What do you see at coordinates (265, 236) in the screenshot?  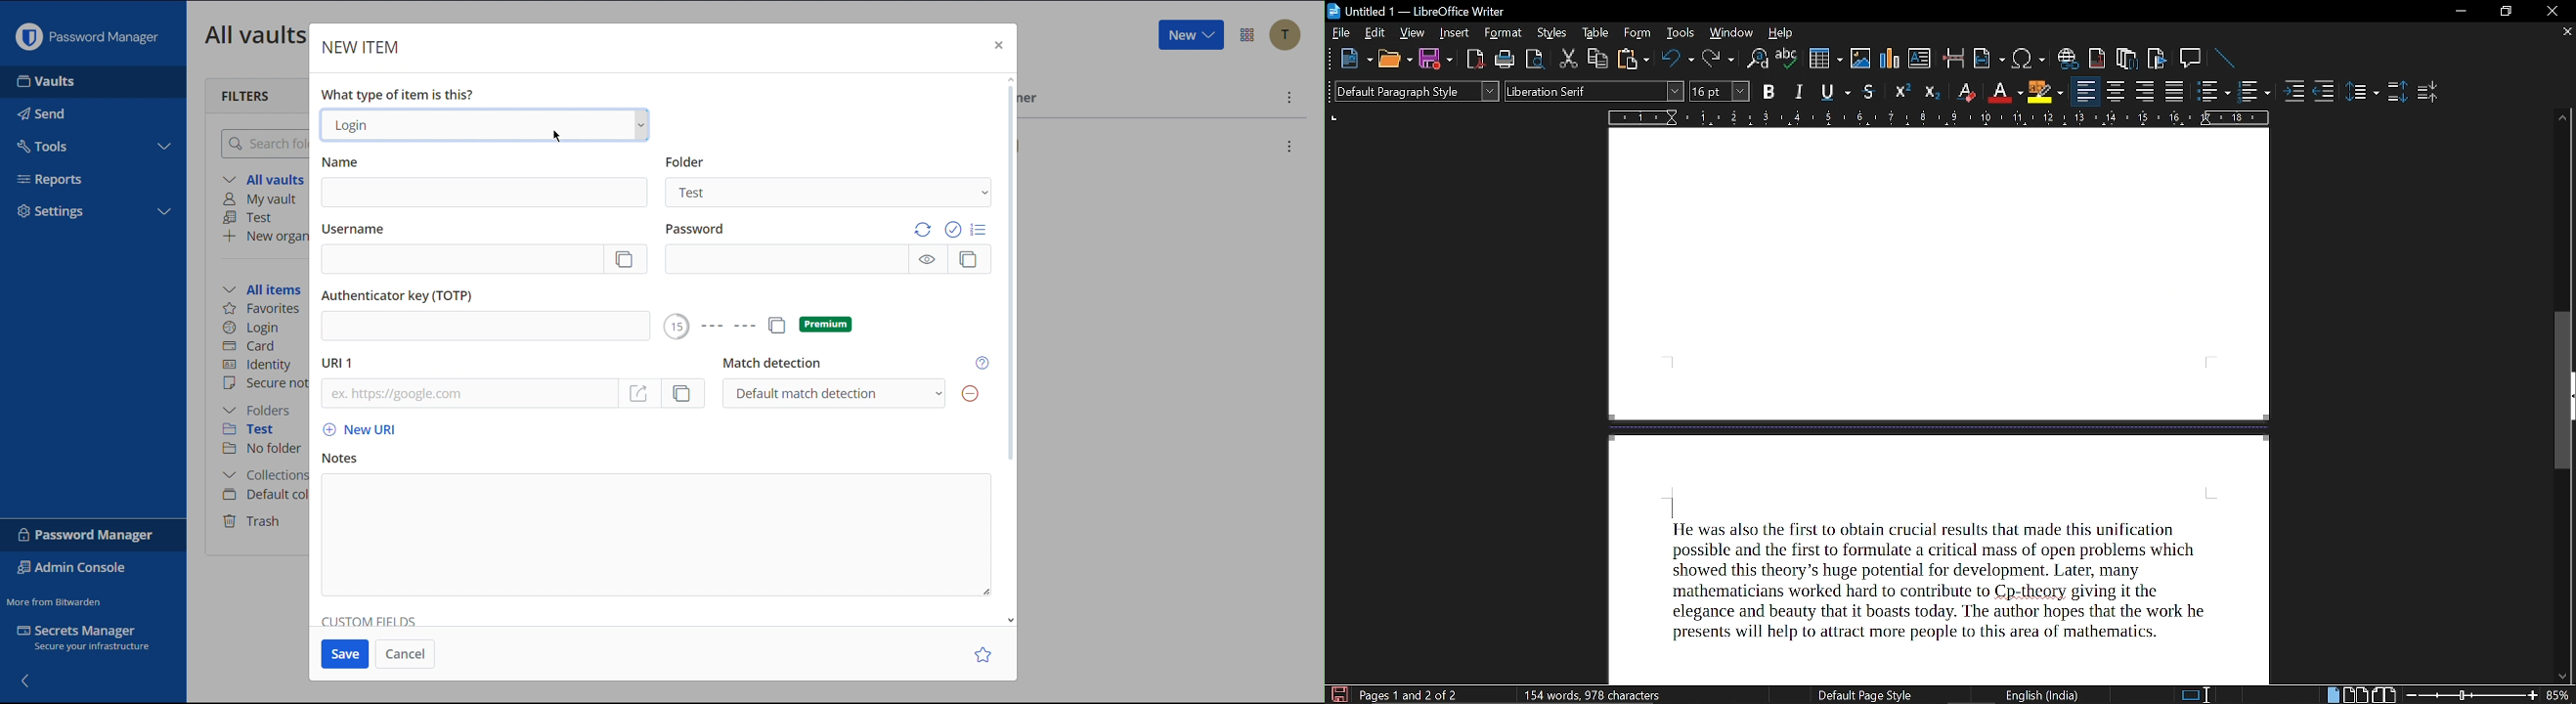 I see `New organization` at bounding box center [265, 236].